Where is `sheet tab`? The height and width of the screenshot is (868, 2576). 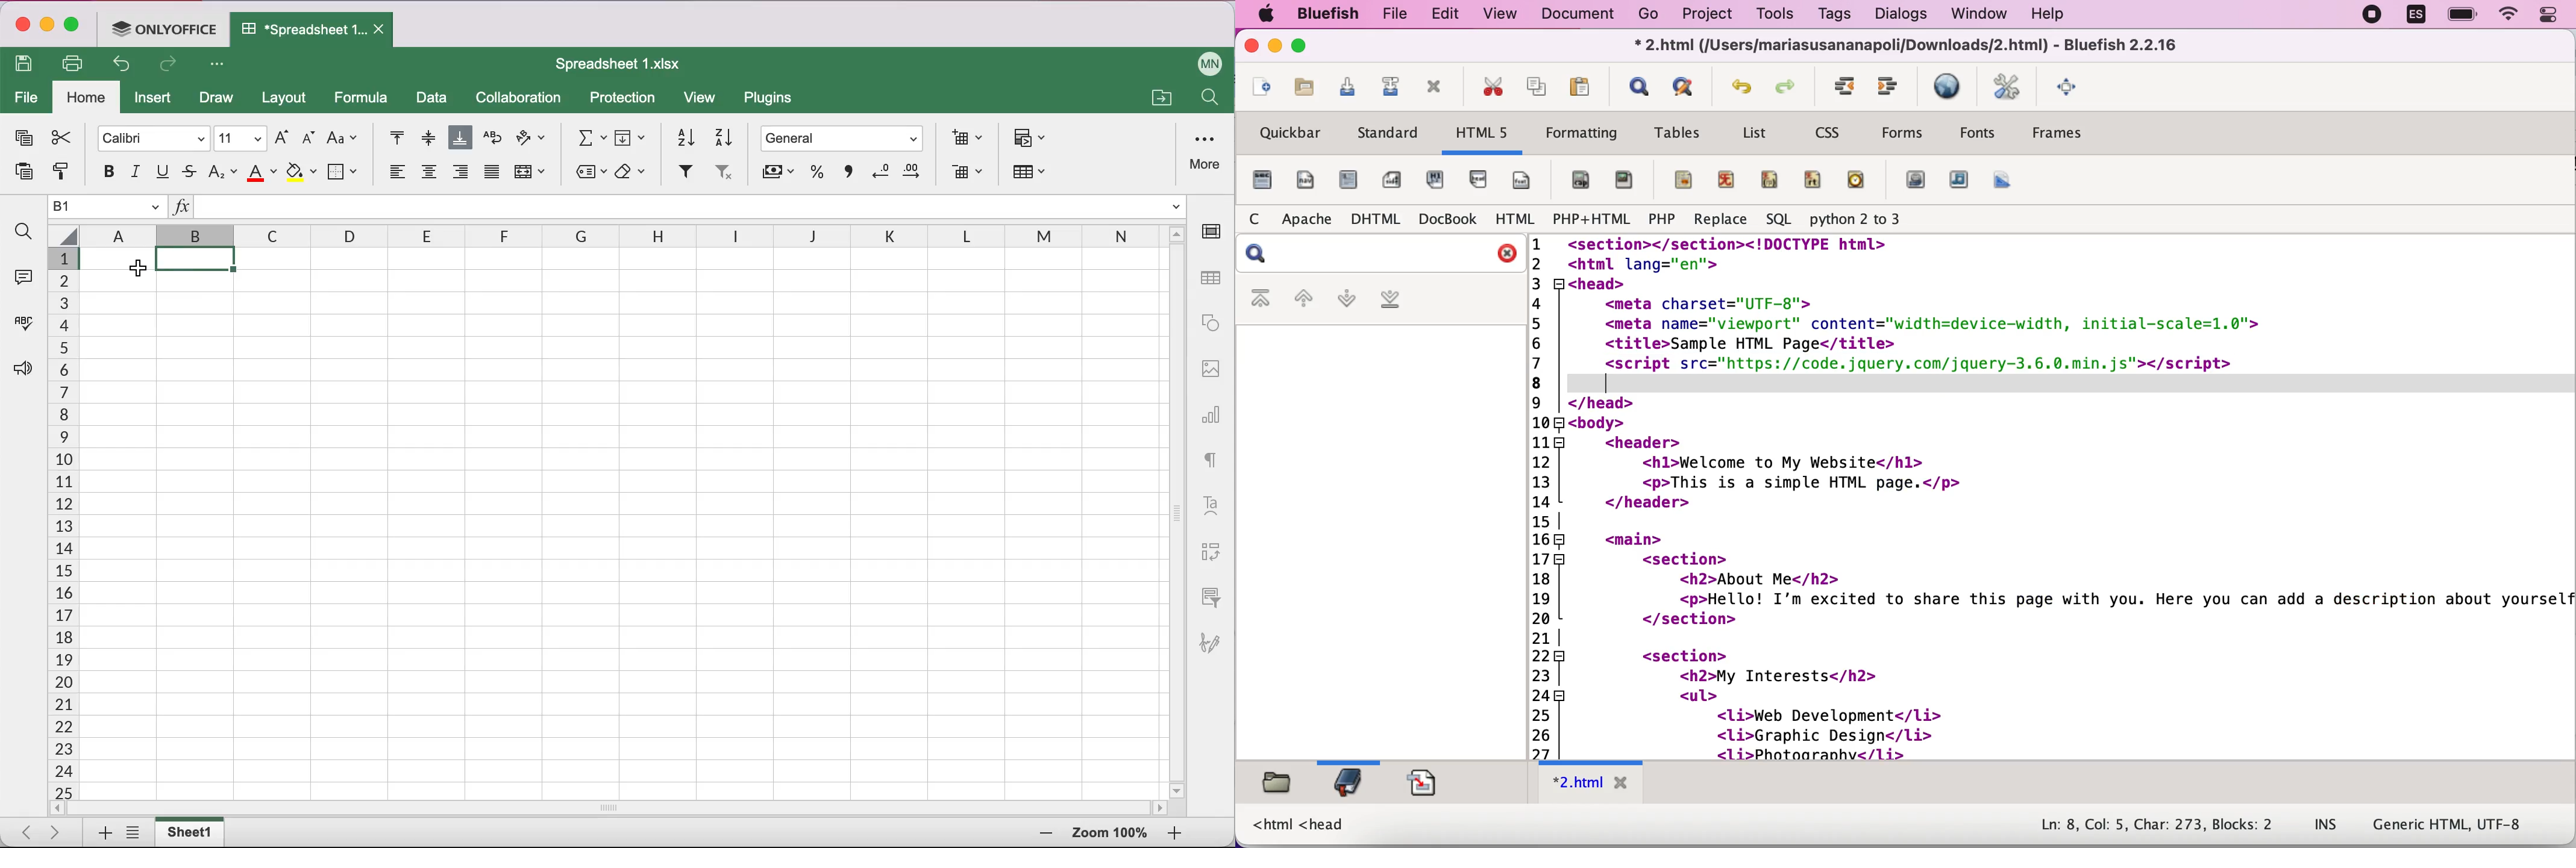
sheet tab is located at coordinates (192, 832).